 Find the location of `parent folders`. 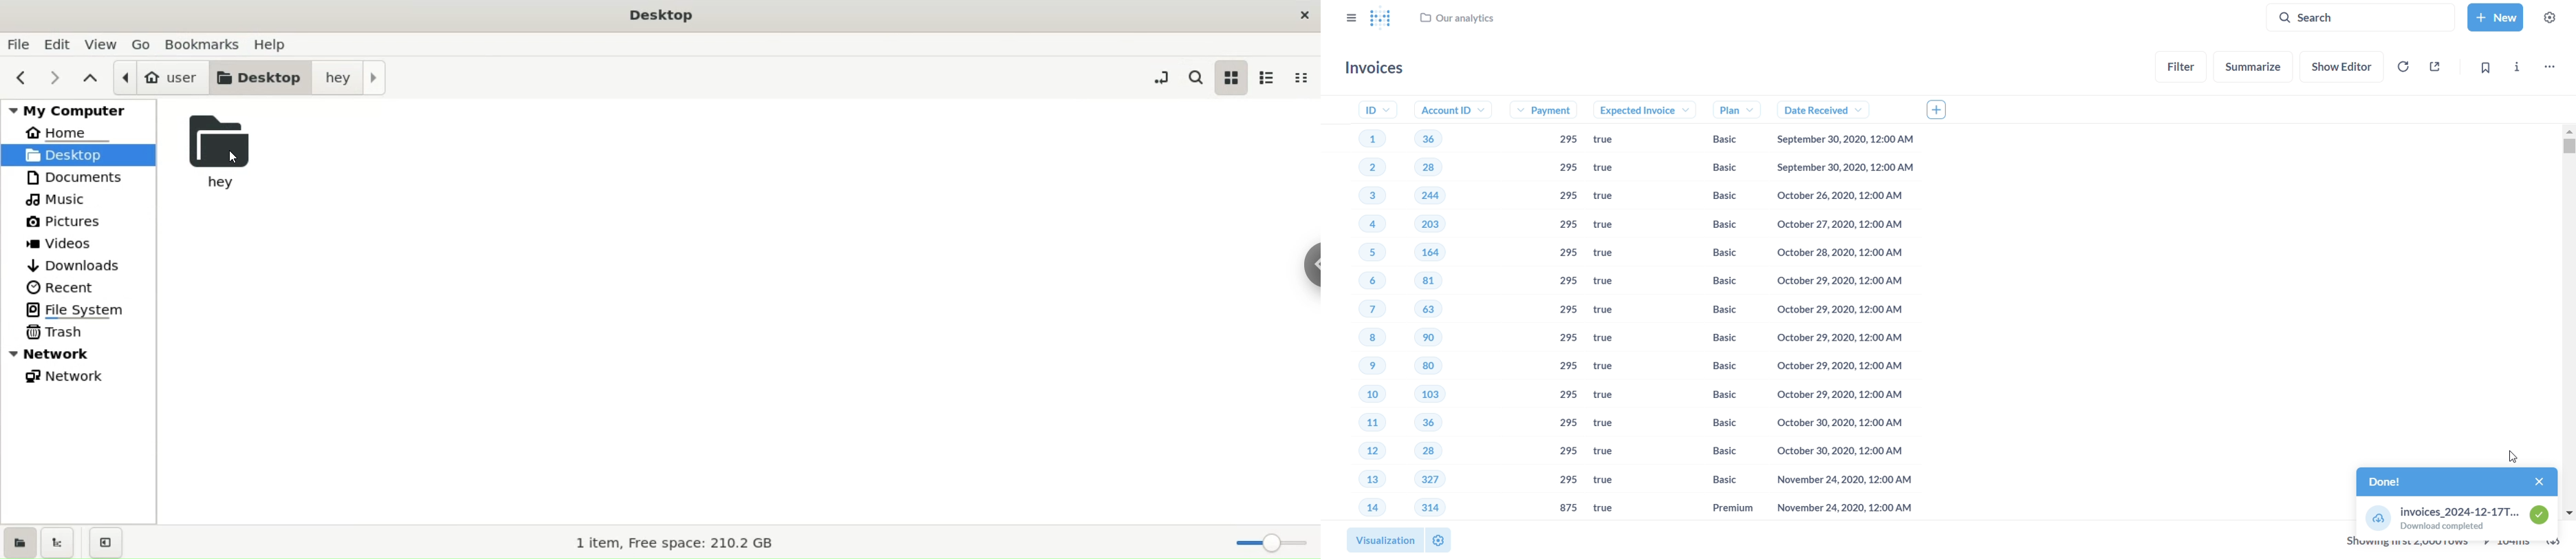

parent folders is located at coordinates (93, 80).